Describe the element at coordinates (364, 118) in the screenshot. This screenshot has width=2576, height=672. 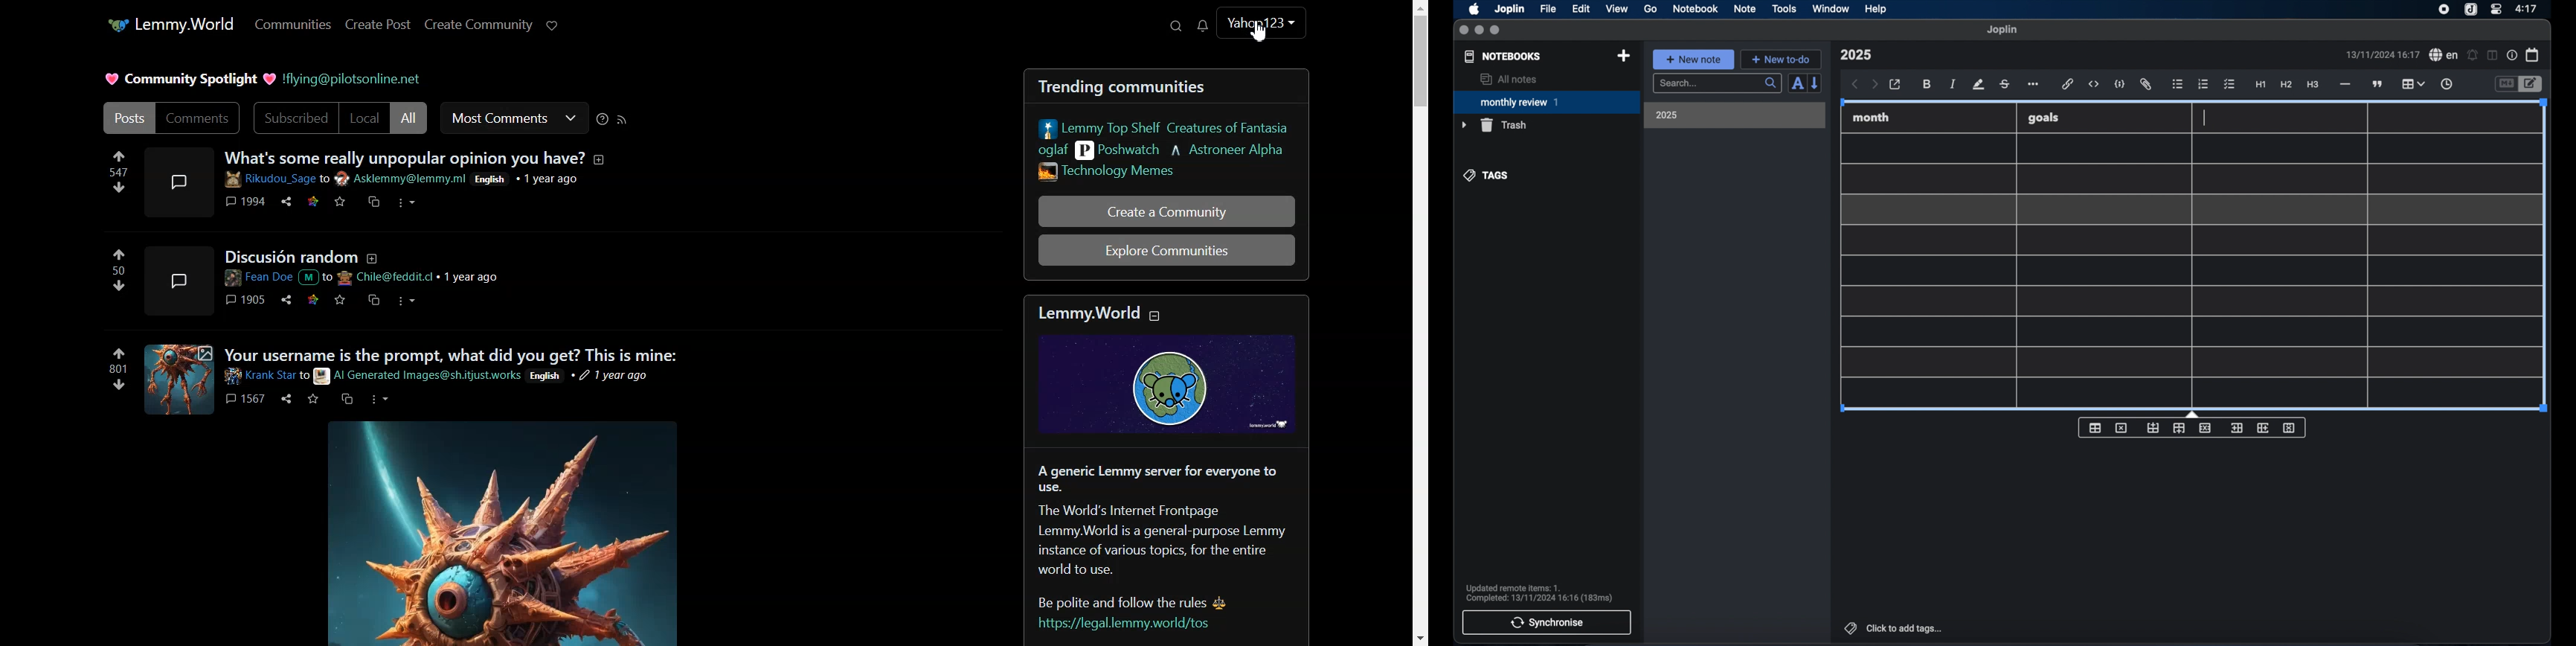
I see `Local` at that location.